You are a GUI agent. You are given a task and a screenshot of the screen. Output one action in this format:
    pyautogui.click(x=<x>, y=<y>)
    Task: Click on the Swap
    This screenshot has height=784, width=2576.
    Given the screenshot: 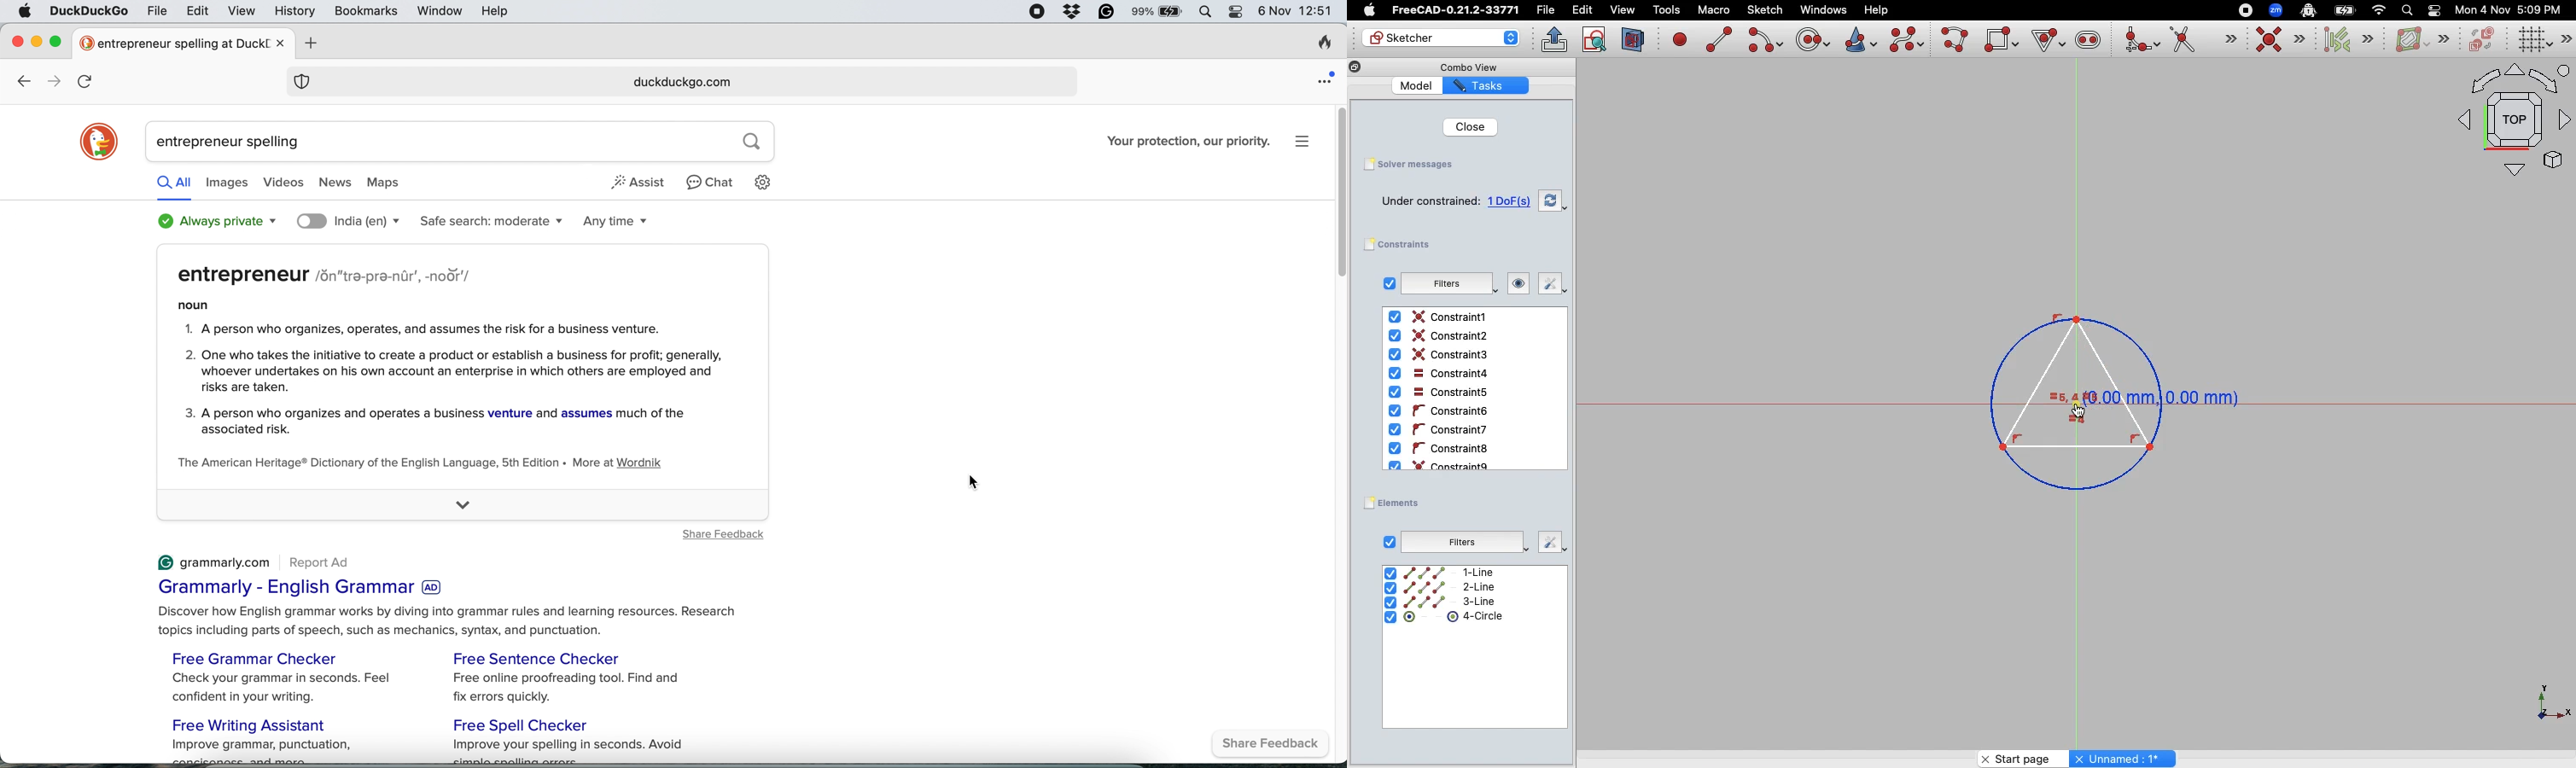 What is the action you would take?
    pyautogui.click(x=1553, y=199)
    